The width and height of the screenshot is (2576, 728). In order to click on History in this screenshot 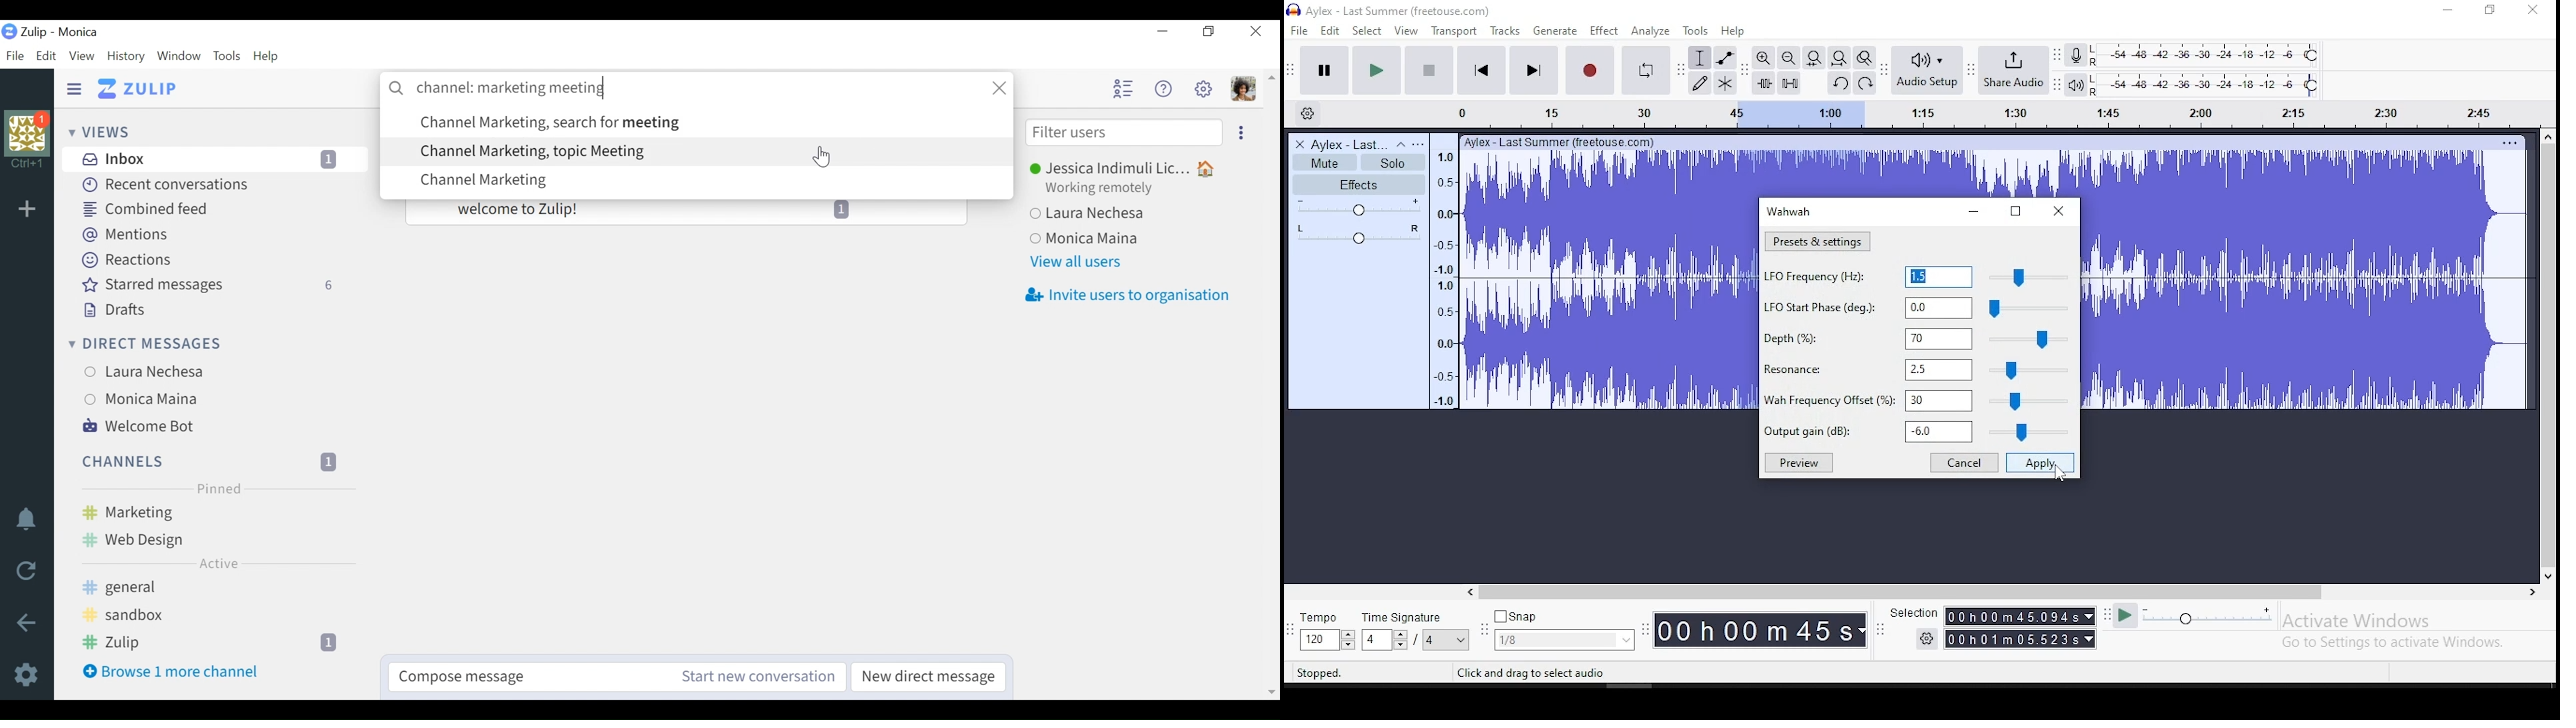, I will do `click(126, 57)`.